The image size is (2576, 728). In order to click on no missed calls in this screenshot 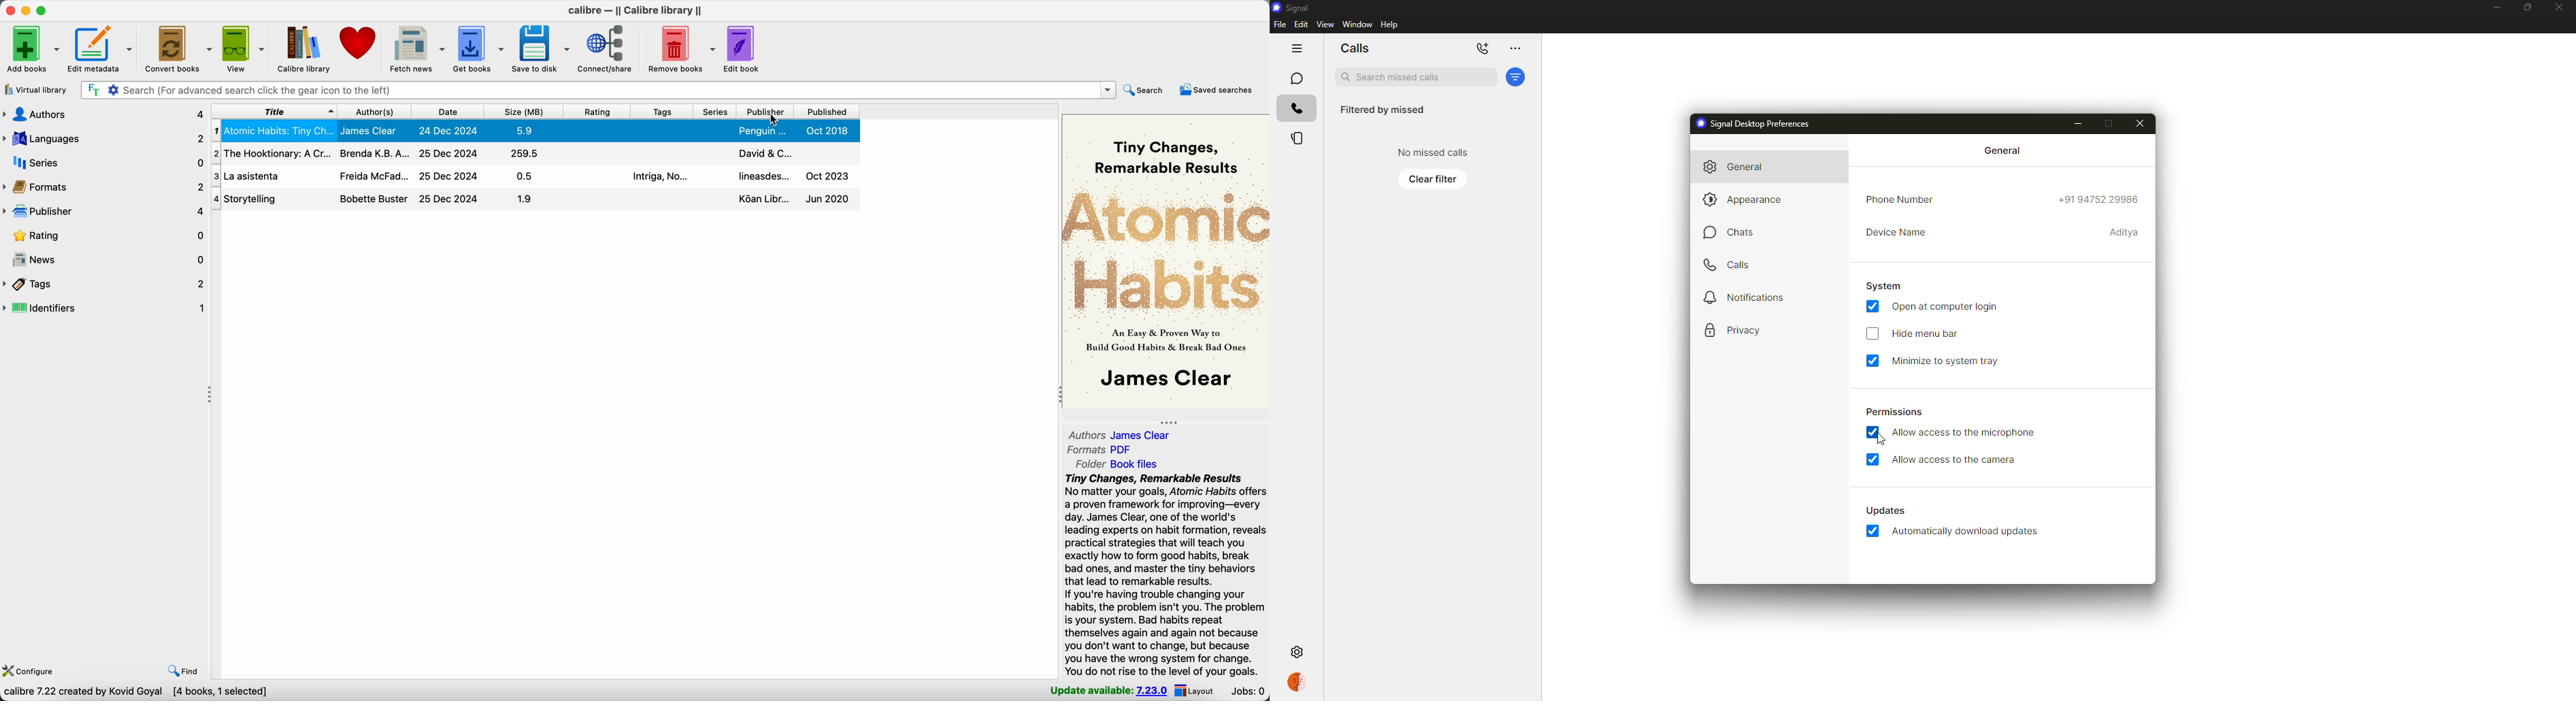, I will do `click(1434, 152)`.